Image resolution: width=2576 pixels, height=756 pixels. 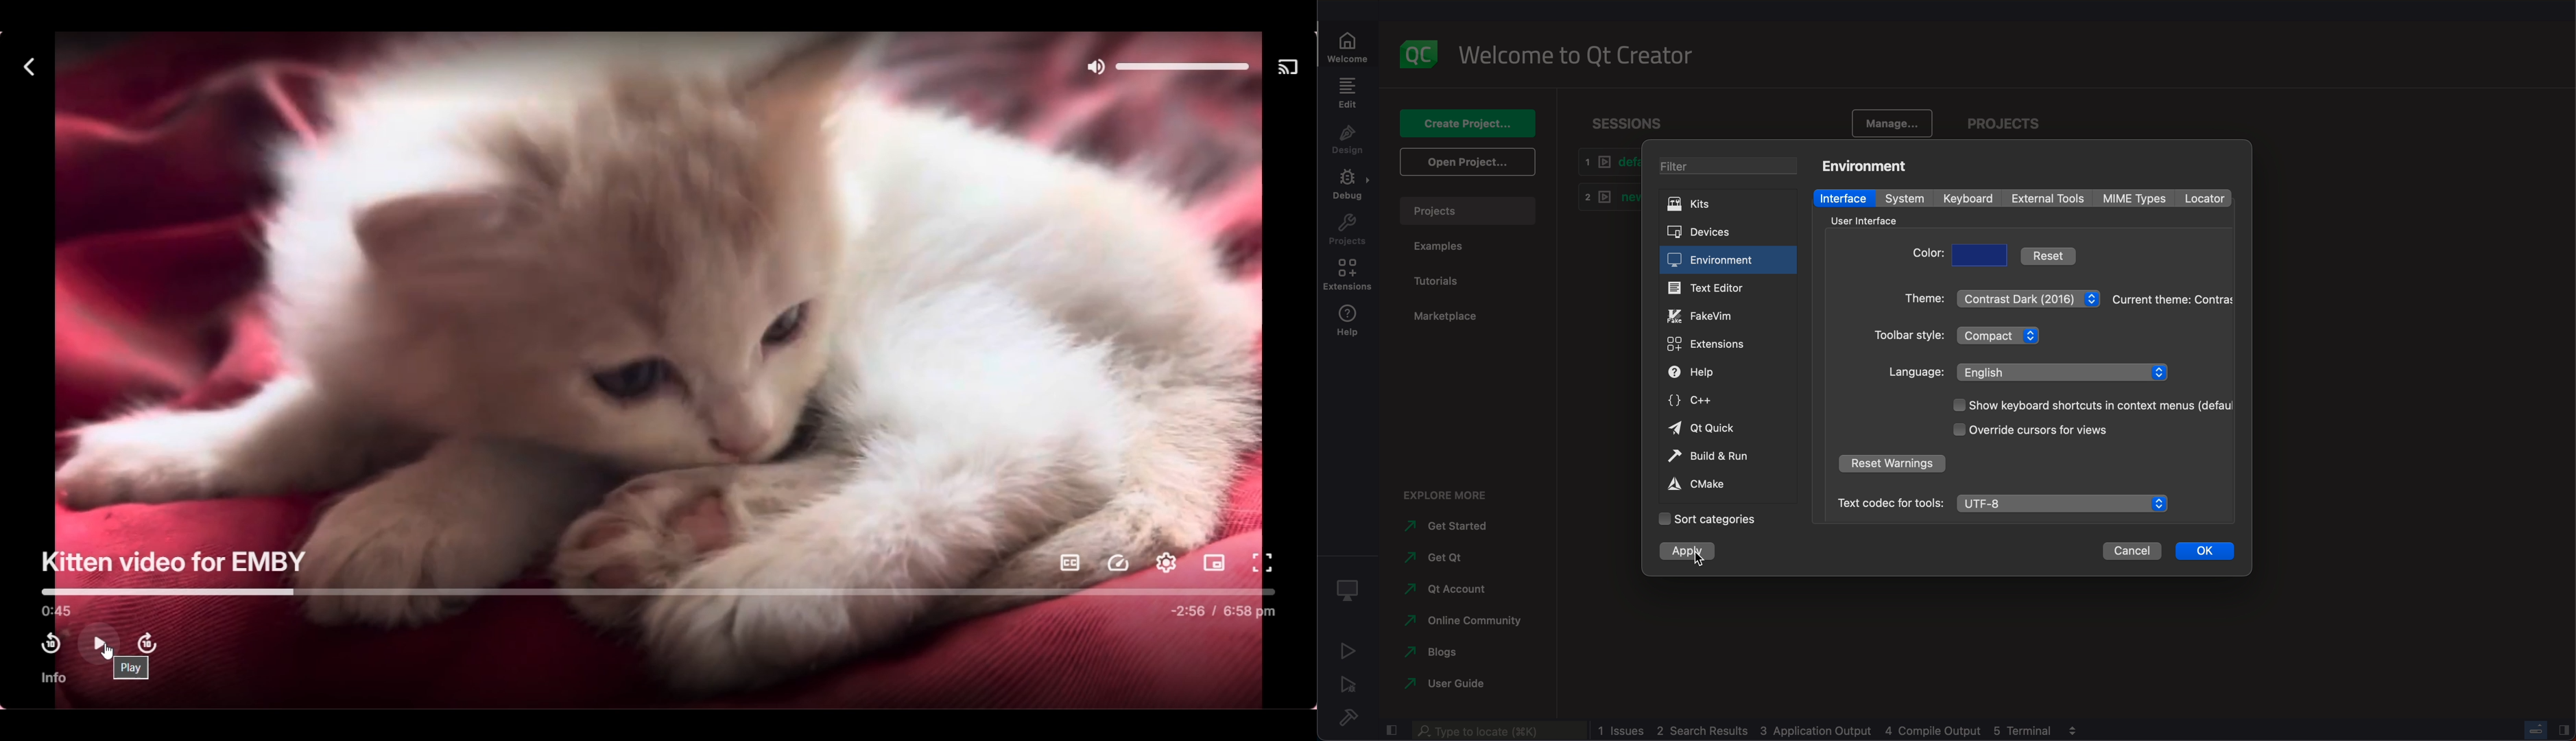 What do you see at coordinates (1729, 370) in the screenshot?
I see `help` at bounding box center [1729, 370].